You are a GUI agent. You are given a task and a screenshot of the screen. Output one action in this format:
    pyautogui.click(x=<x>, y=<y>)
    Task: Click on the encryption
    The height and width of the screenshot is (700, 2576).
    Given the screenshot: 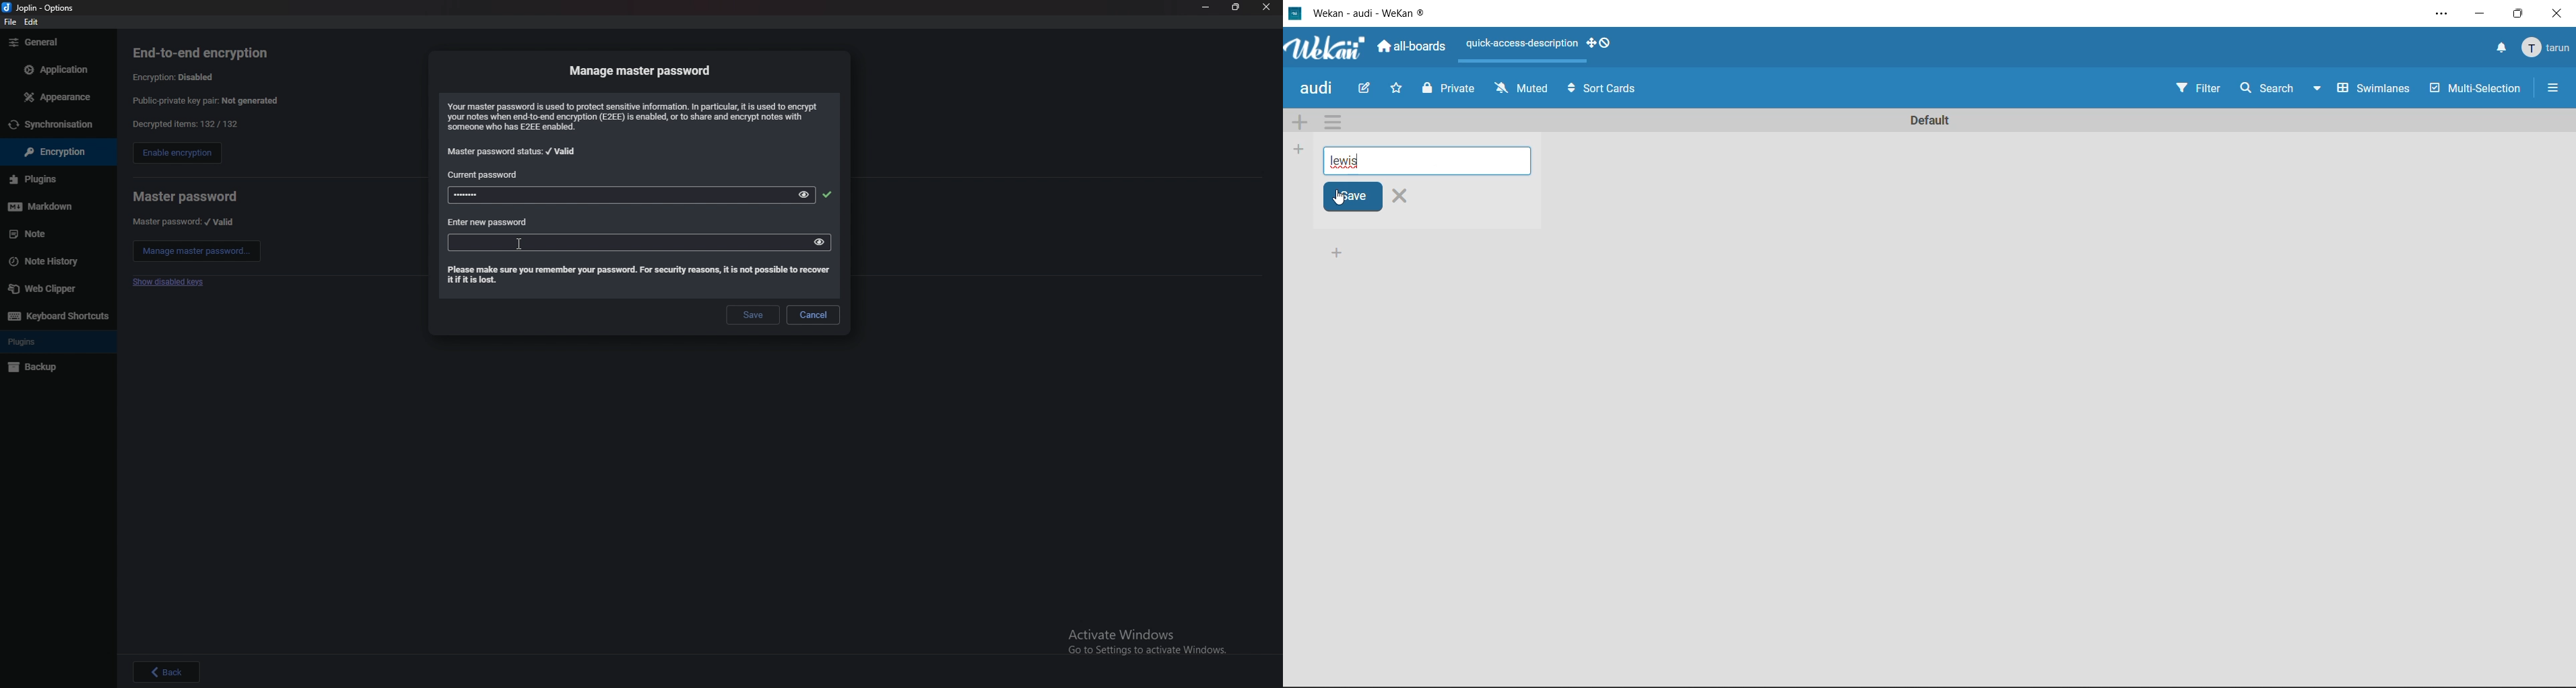 What is the action you would take?
    pyautogui.click(x=177, y=76)
    